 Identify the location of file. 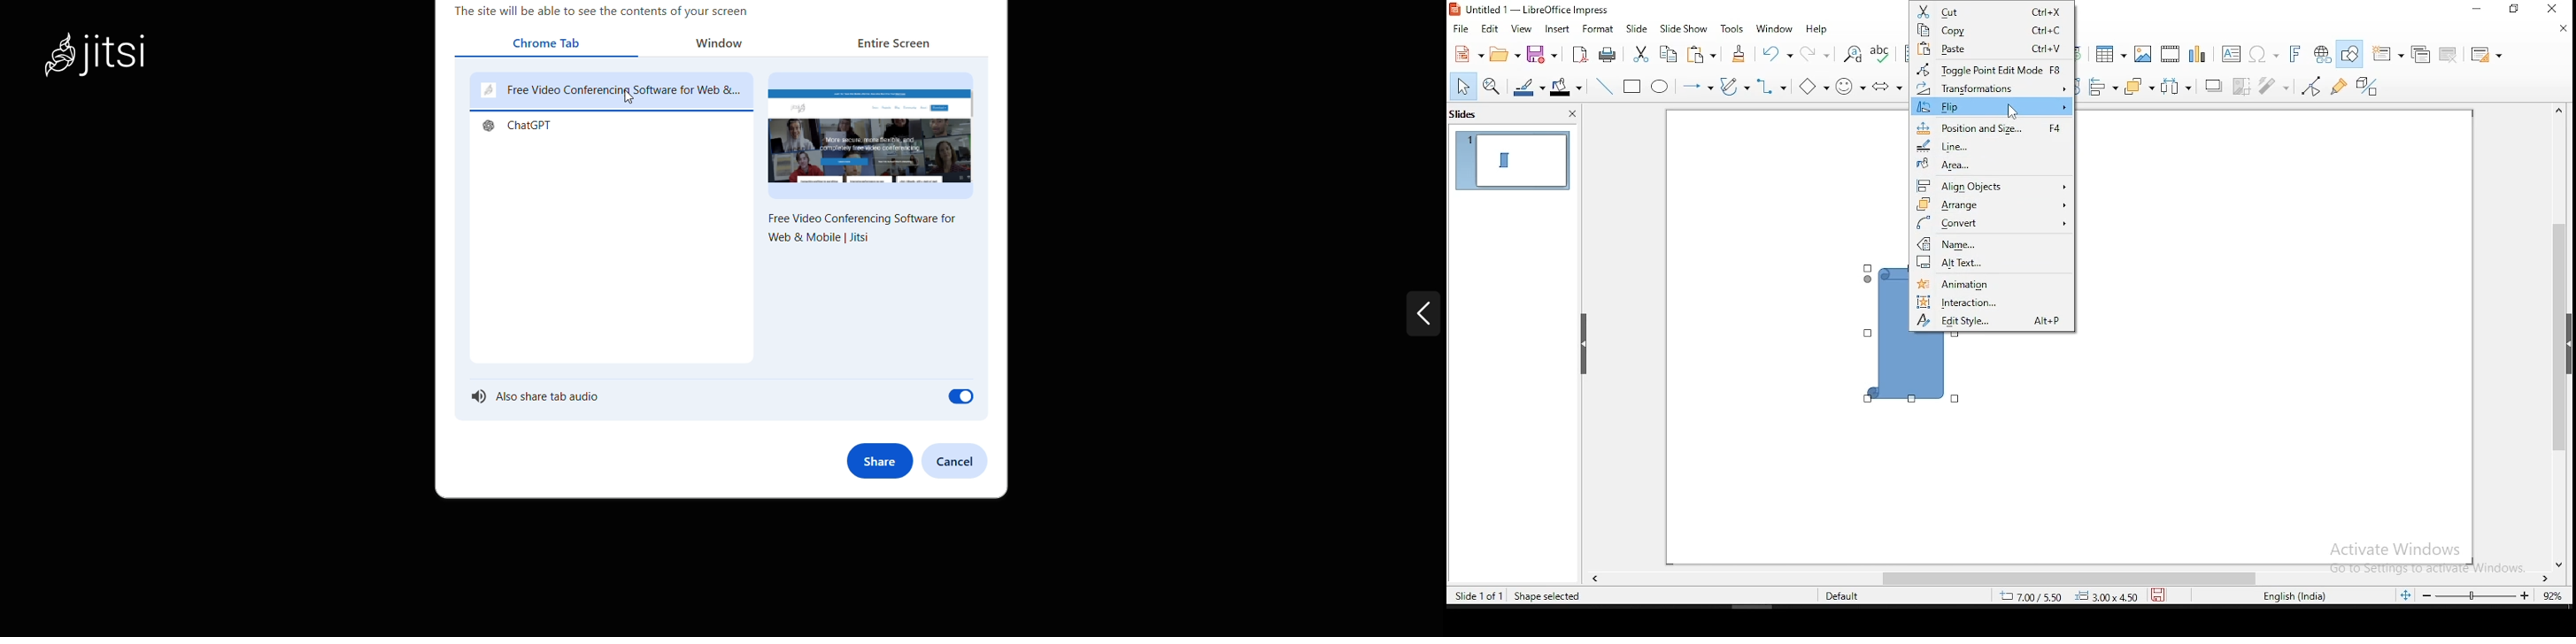
(1460, 29).